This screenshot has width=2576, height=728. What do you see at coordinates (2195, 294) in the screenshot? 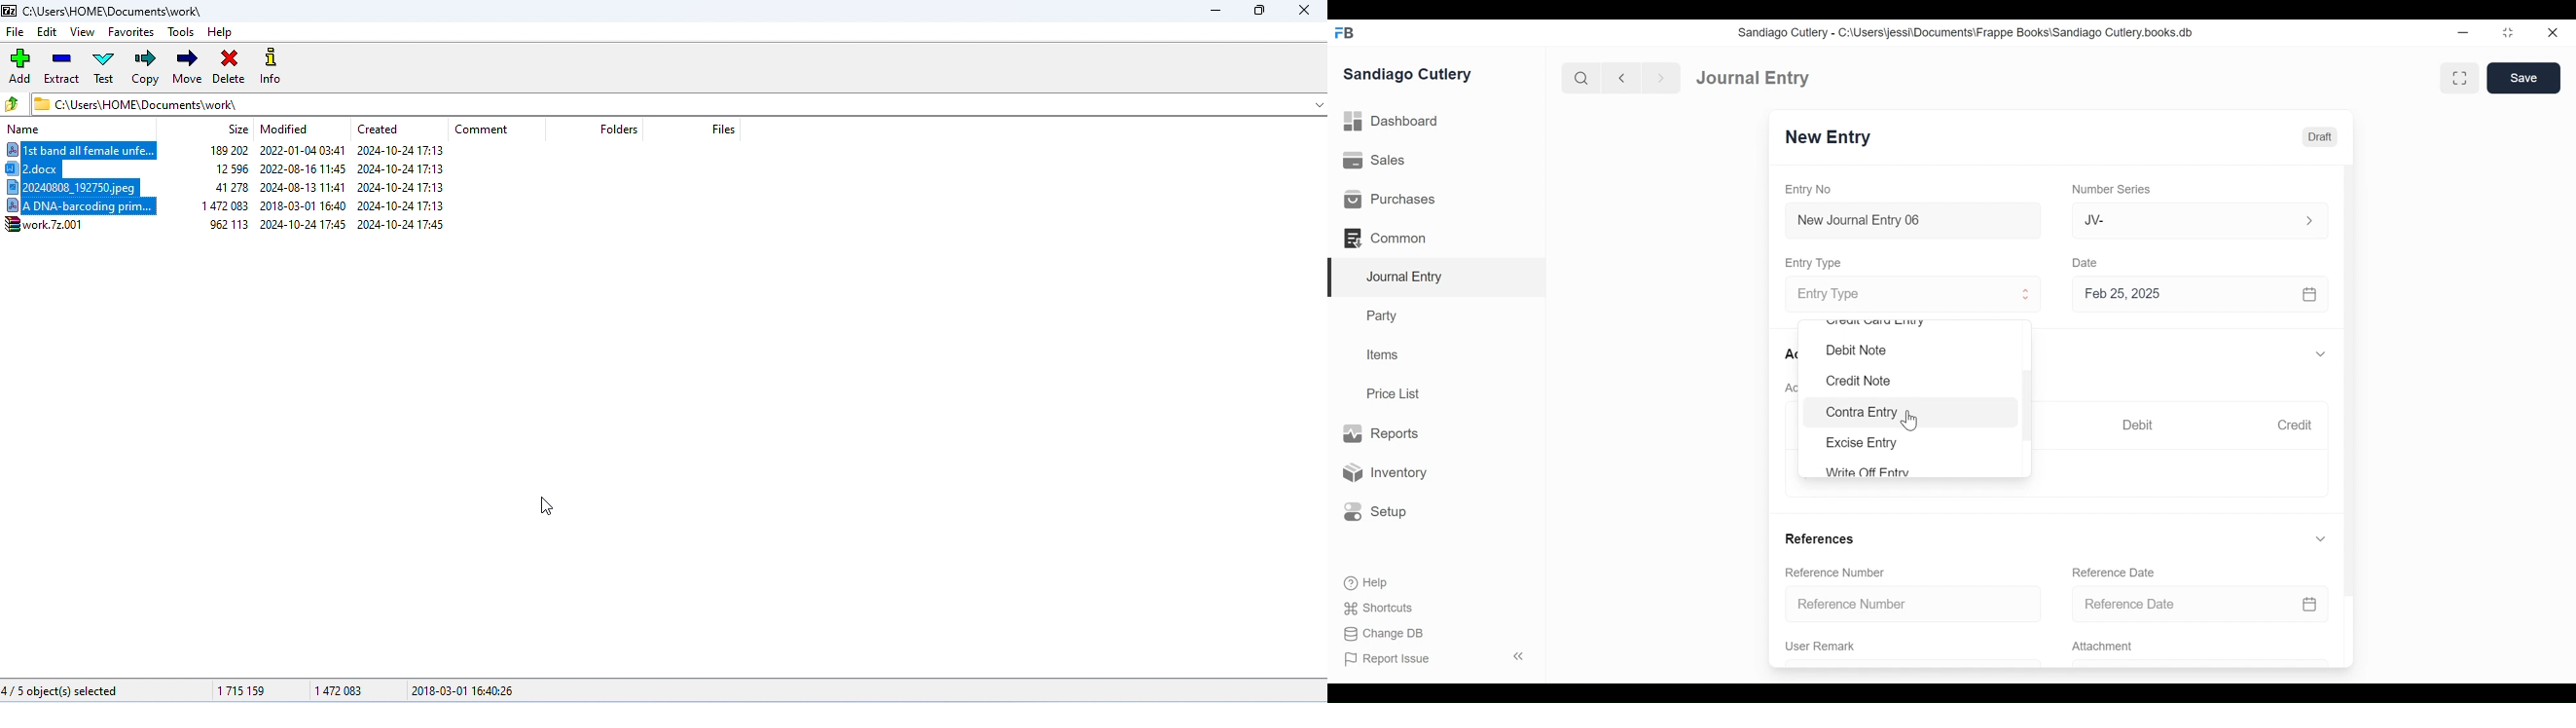
I see `Feb 25, 2025` at bounding box center [2195, 294].